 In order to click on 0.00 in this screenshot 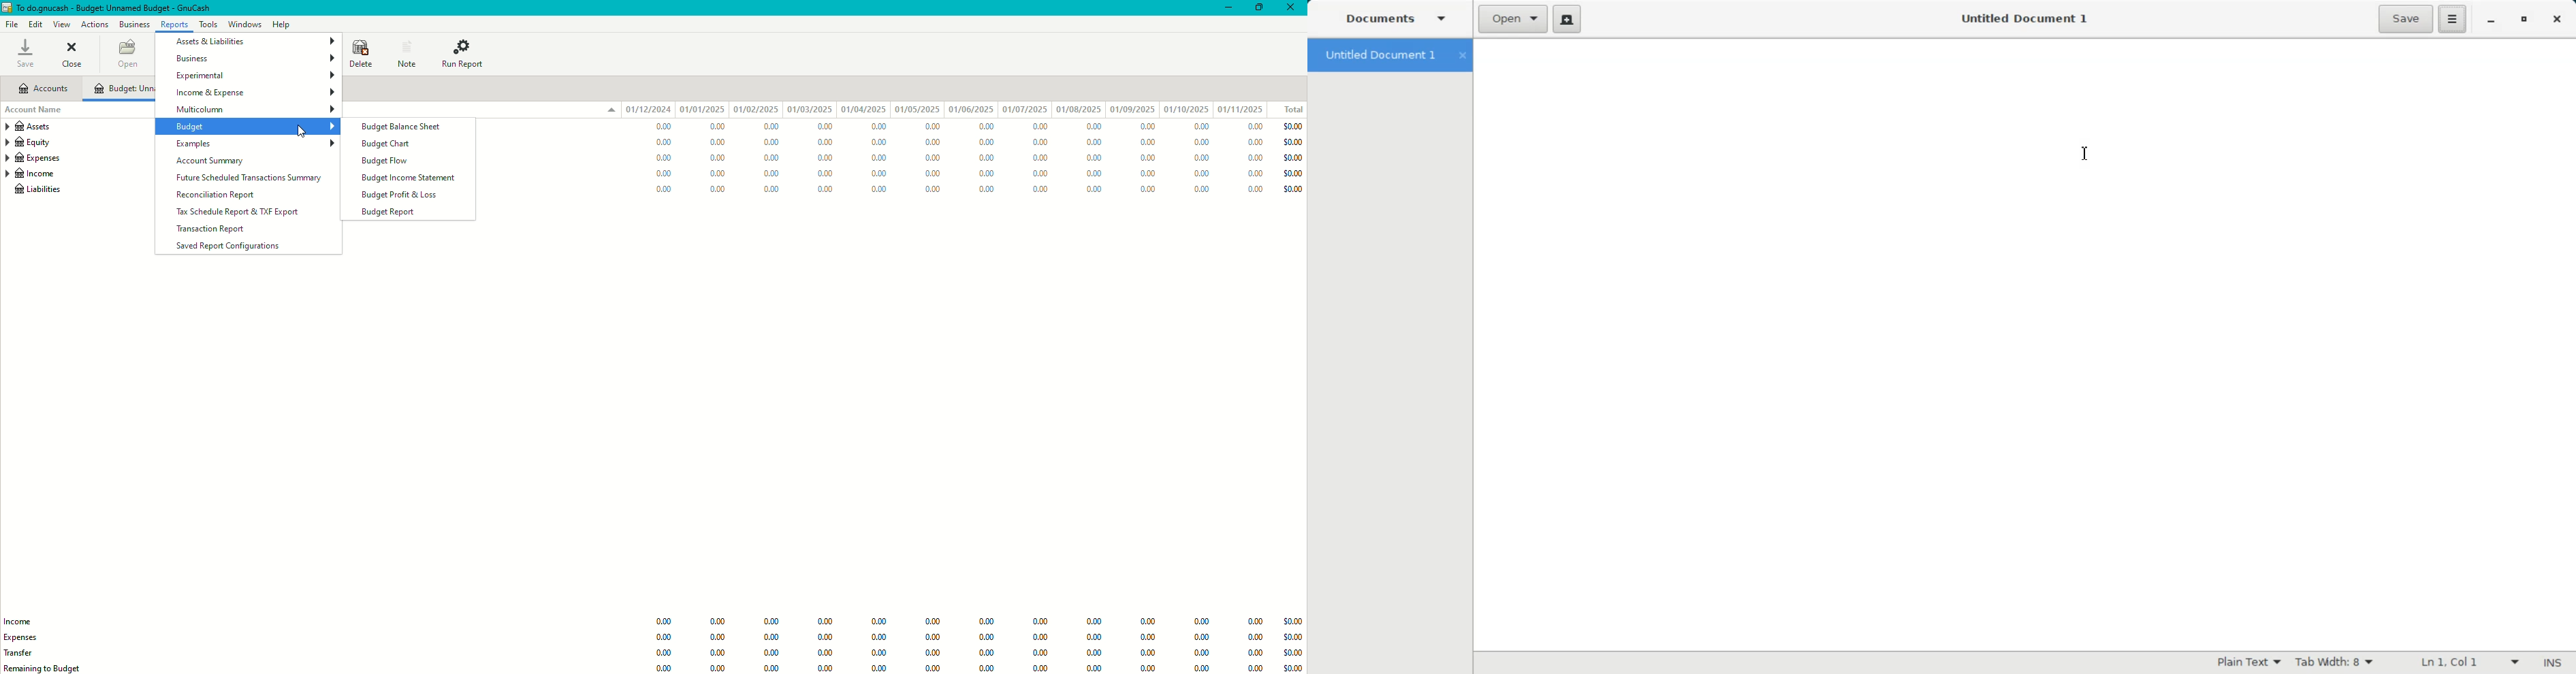, I will do `click(662, 191)`.